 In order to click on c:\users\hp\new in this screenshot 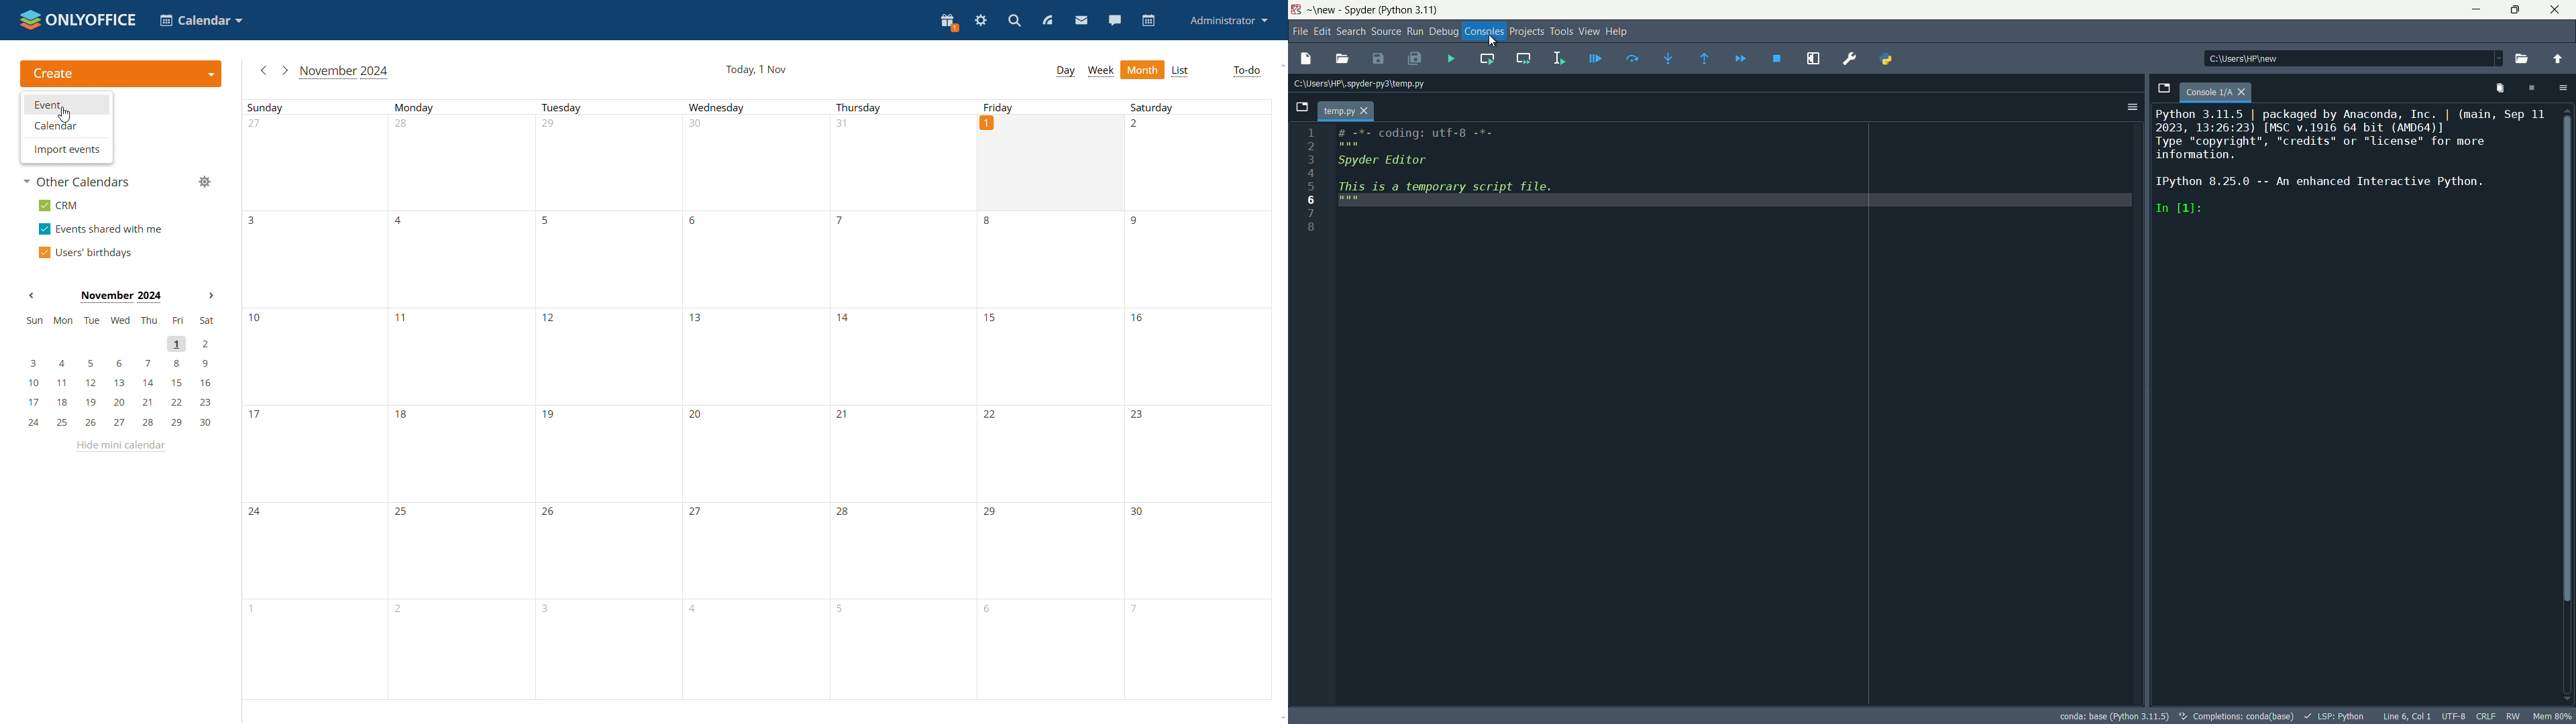, I will do `click(2252, 58)`.